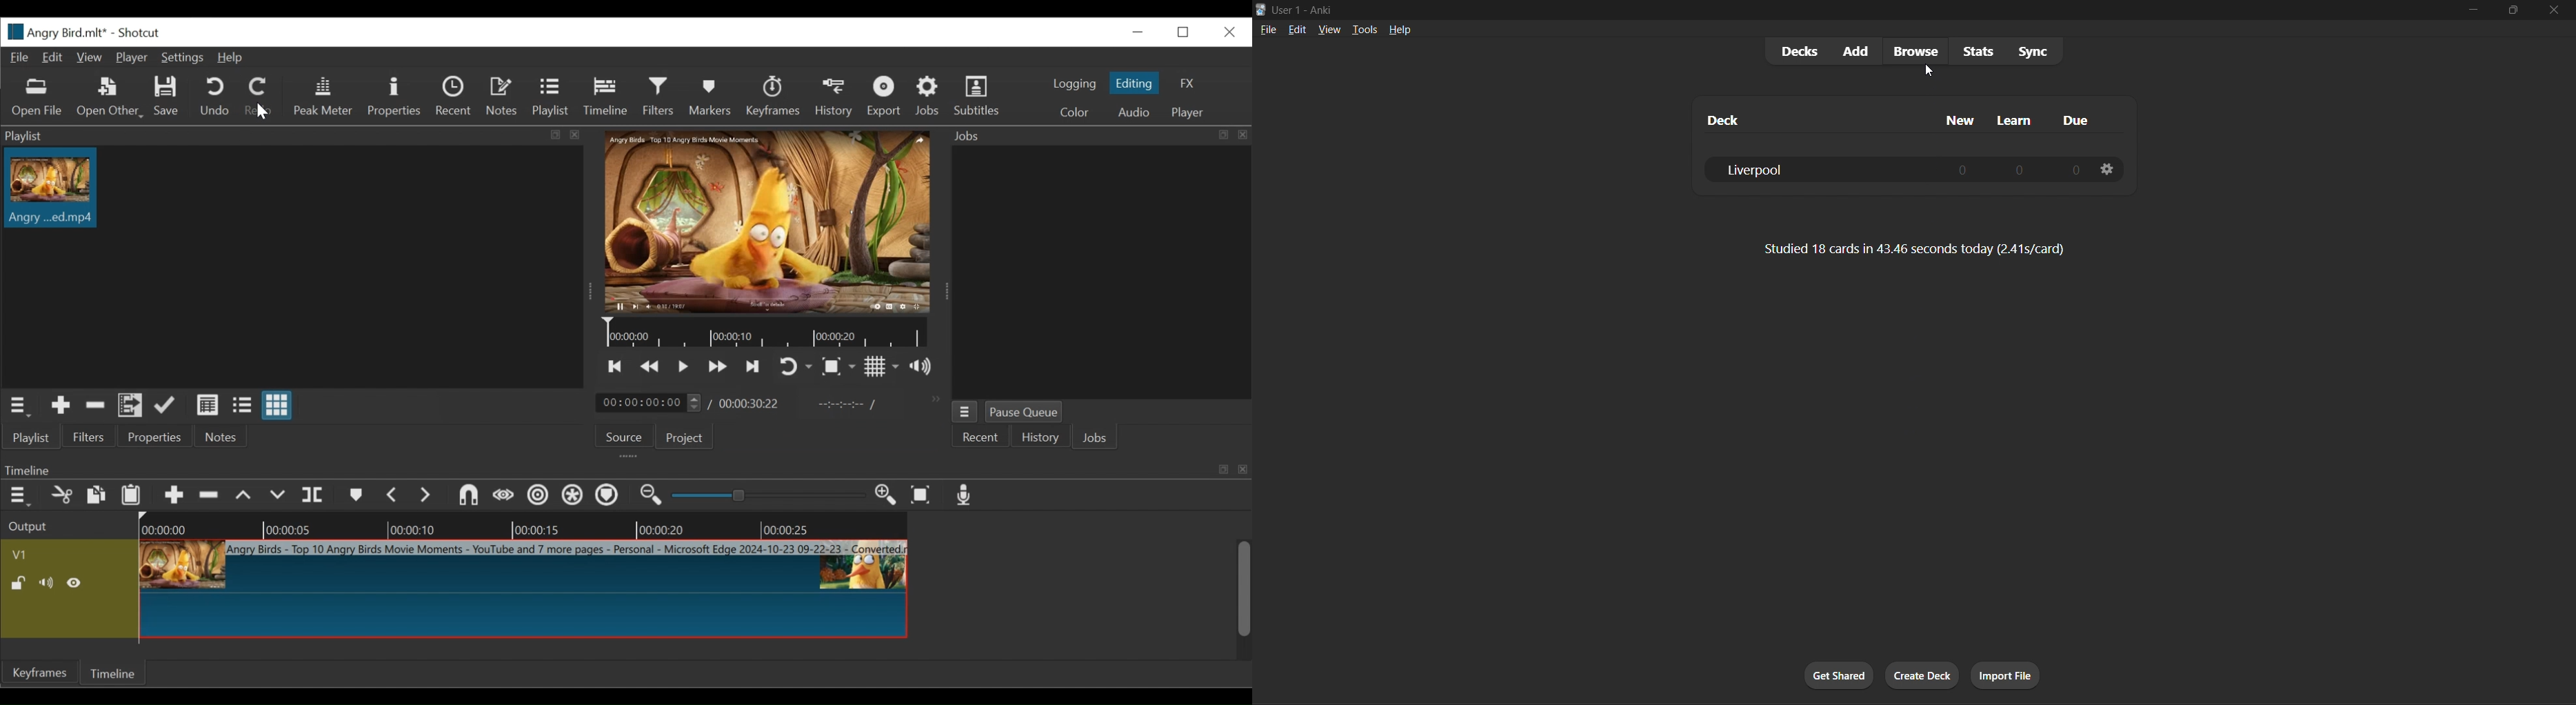  Describe the element at coordinates (1134, 113) in the screenshot. I see `Audio` at that location.